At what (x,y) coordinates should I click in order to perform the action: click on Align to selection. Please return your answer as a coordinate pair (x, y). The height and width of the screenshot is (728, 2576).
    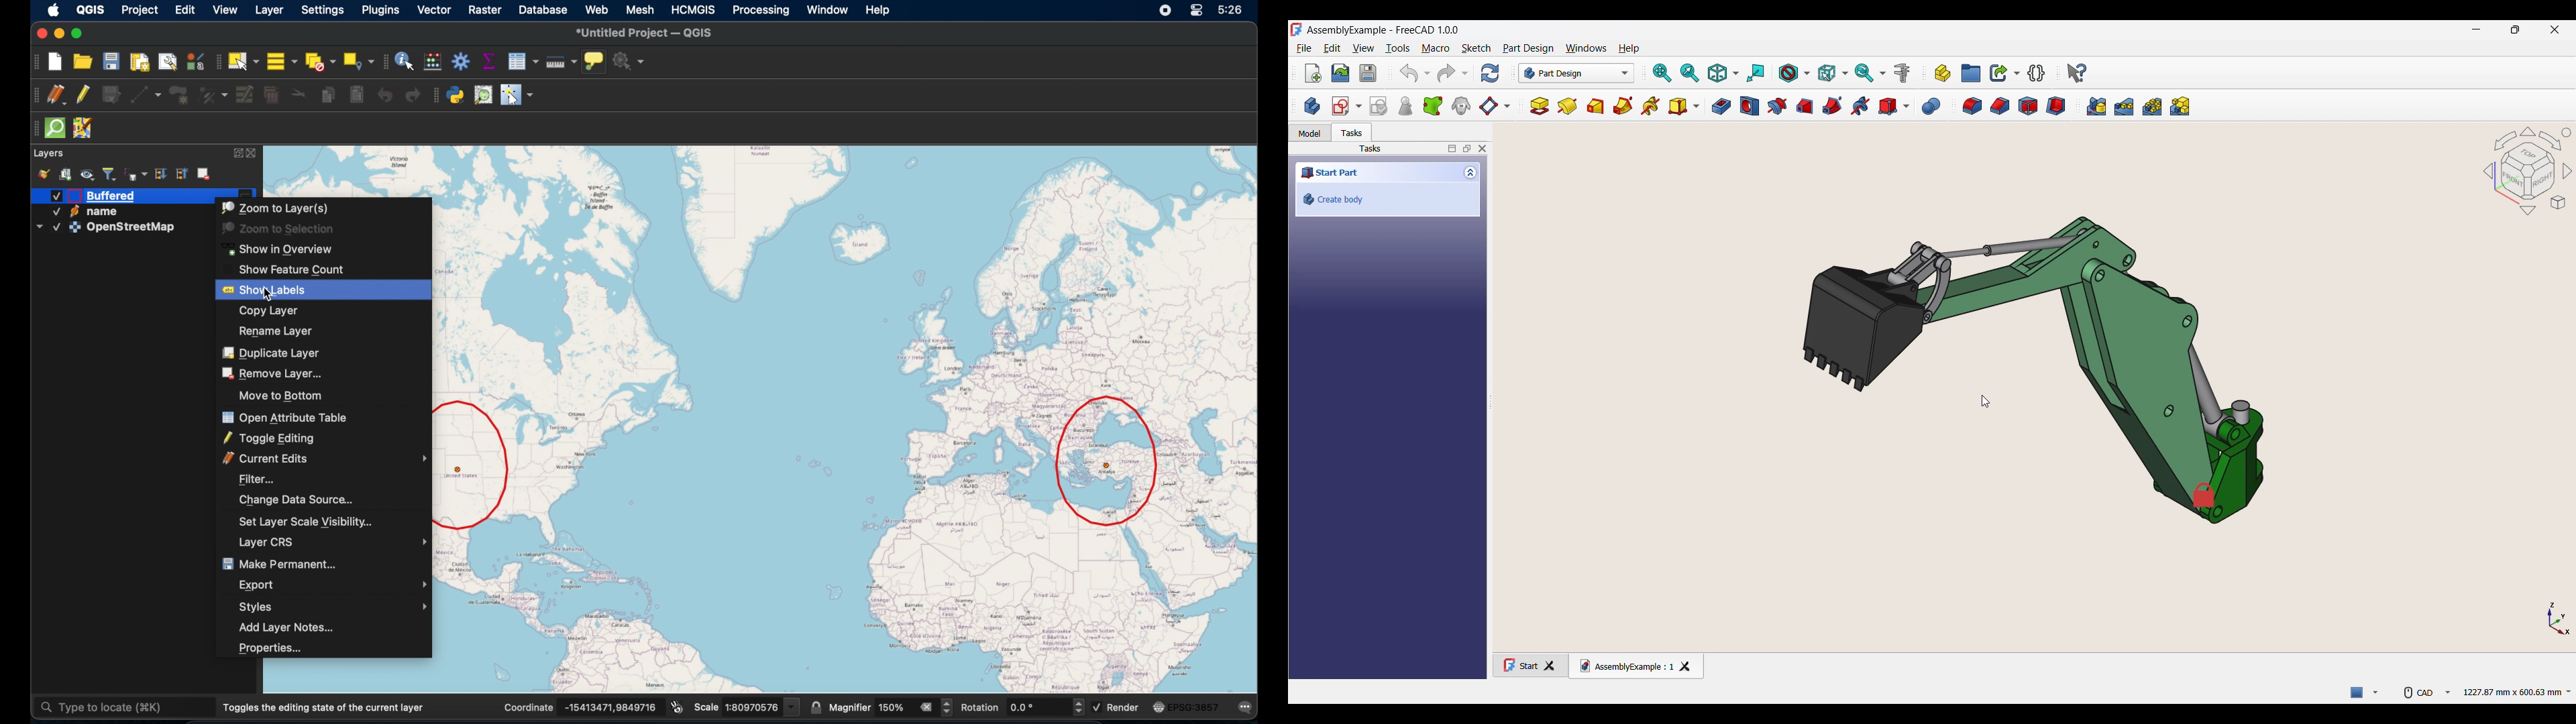
    Looking at the image, I should click on (1757, 74).